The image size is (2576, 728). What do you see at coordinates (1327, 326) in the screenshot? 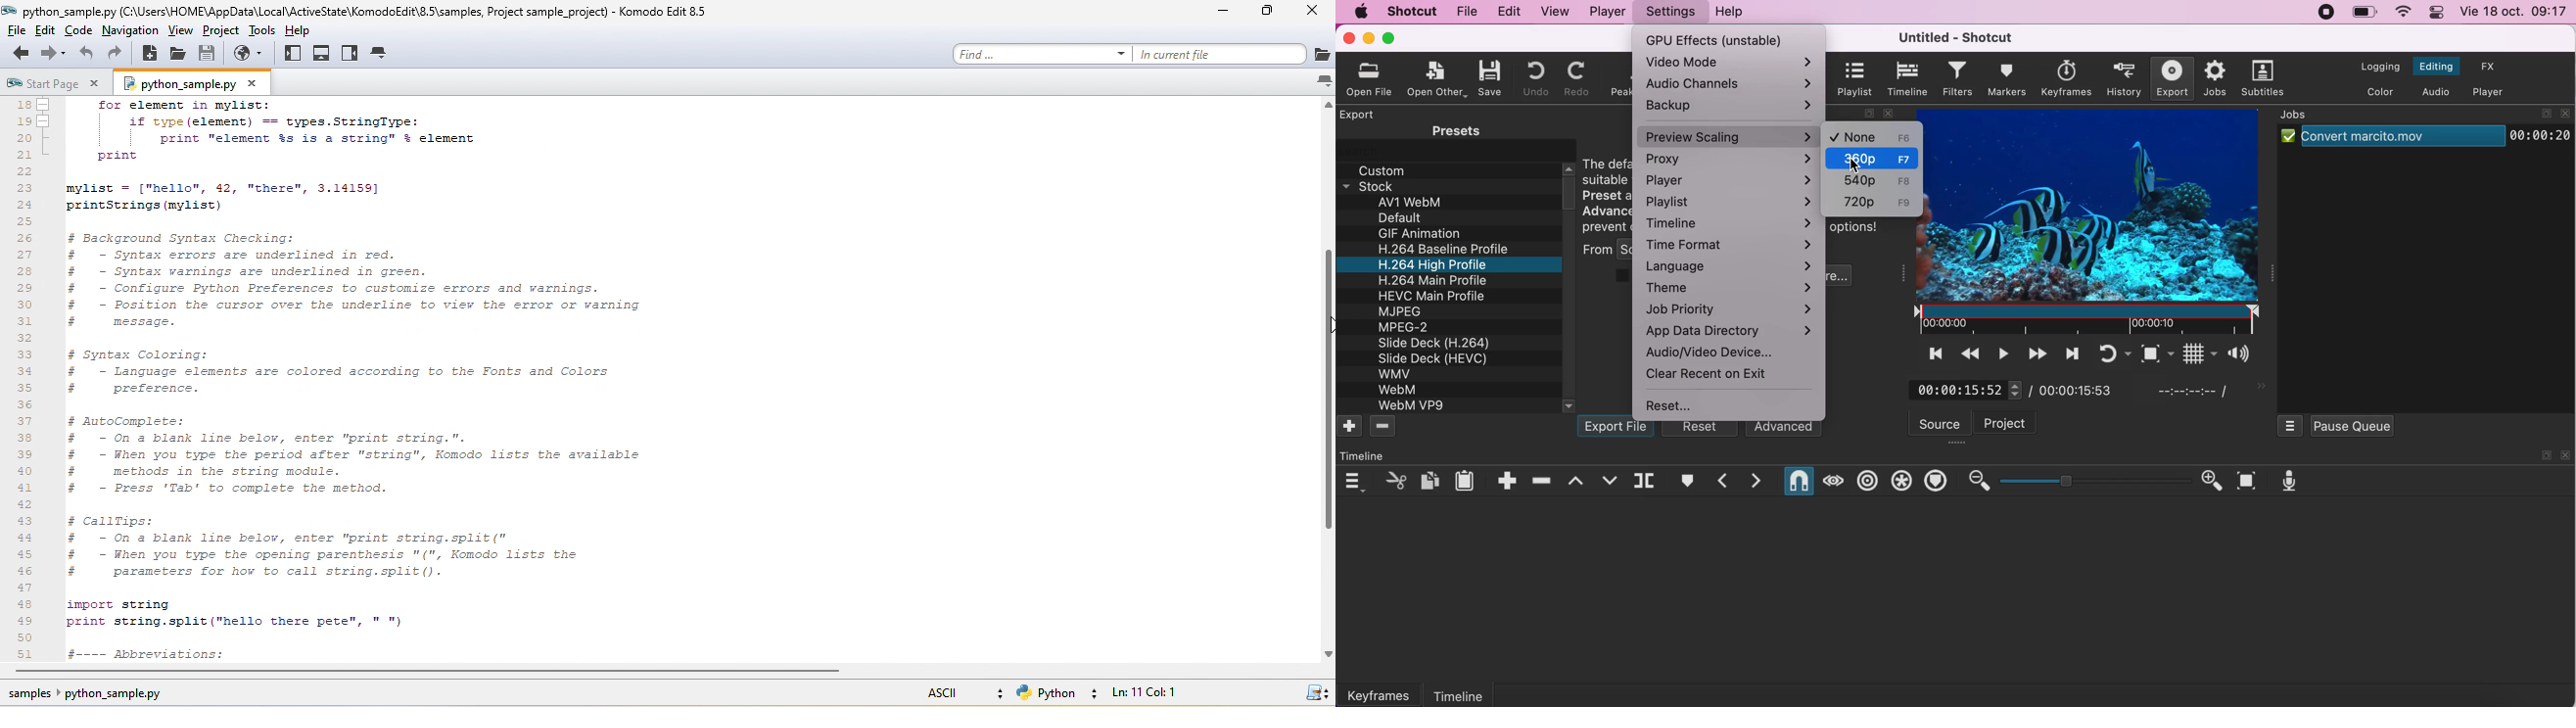
I see `cursor at mouse up` at bounding box center [1327, 326].